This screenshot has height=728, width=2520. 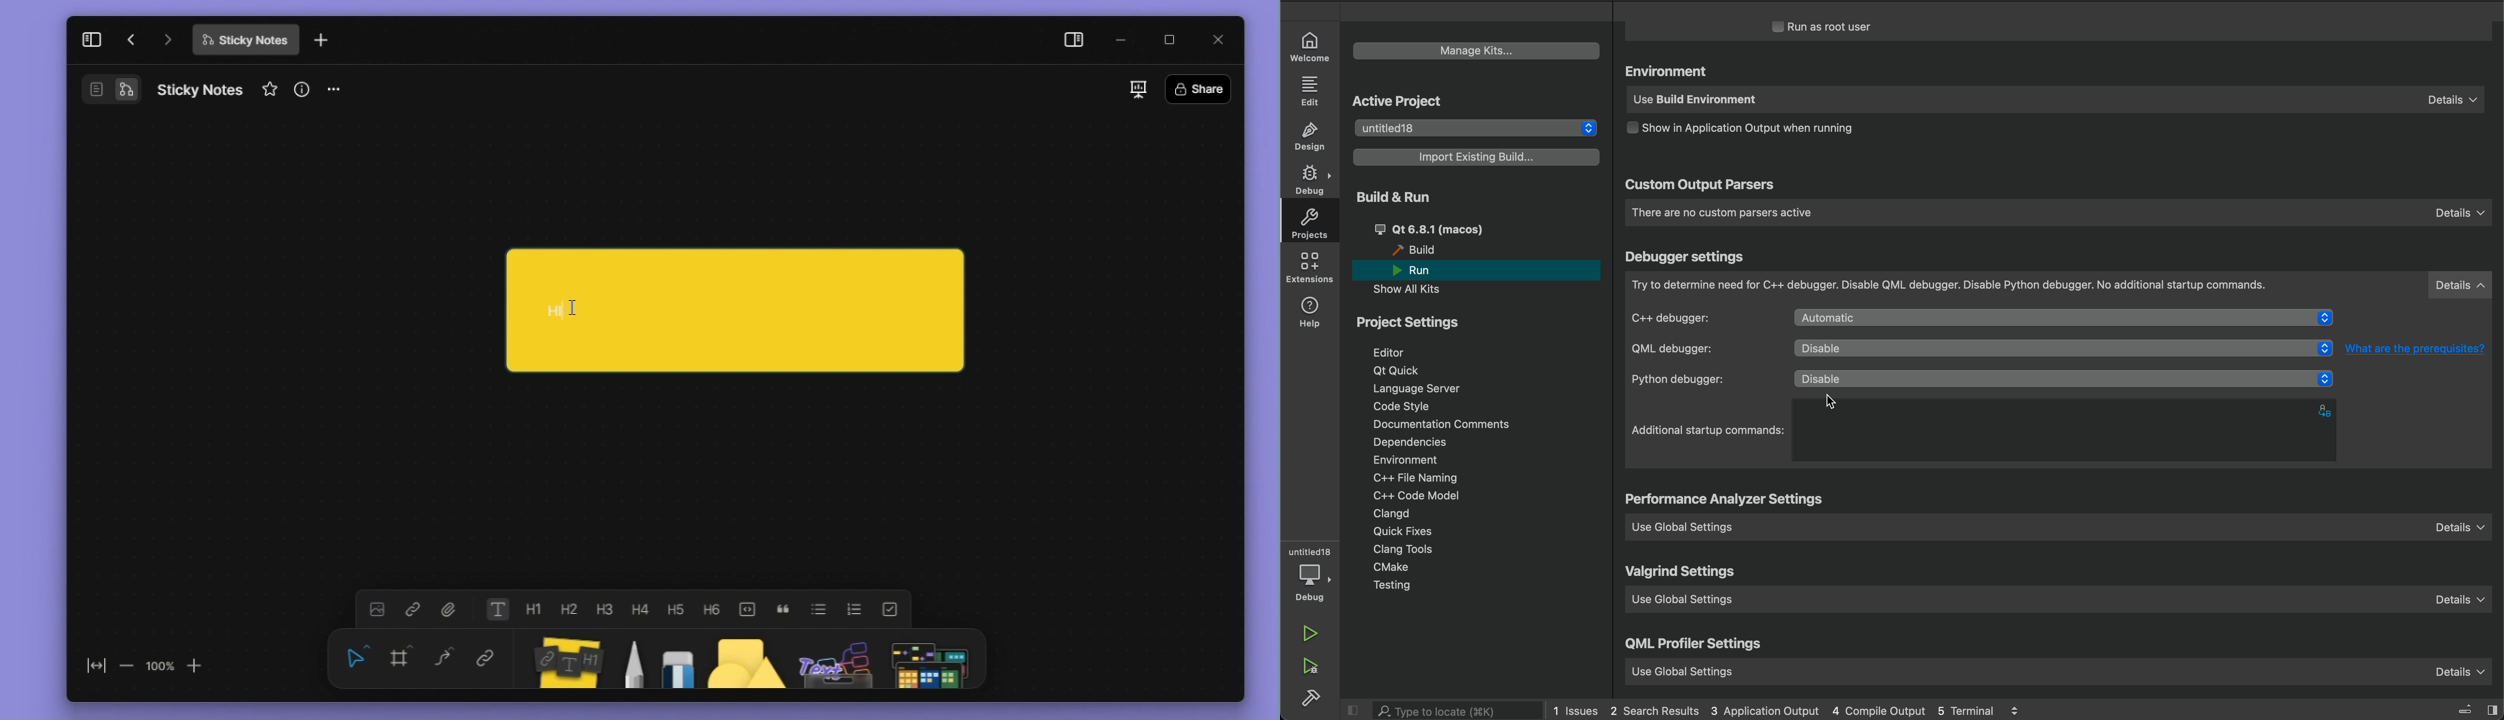 What do you see at coordinates (1728, 500) in the screenshot?
I see `settings` at bounding box center [1728, 500].